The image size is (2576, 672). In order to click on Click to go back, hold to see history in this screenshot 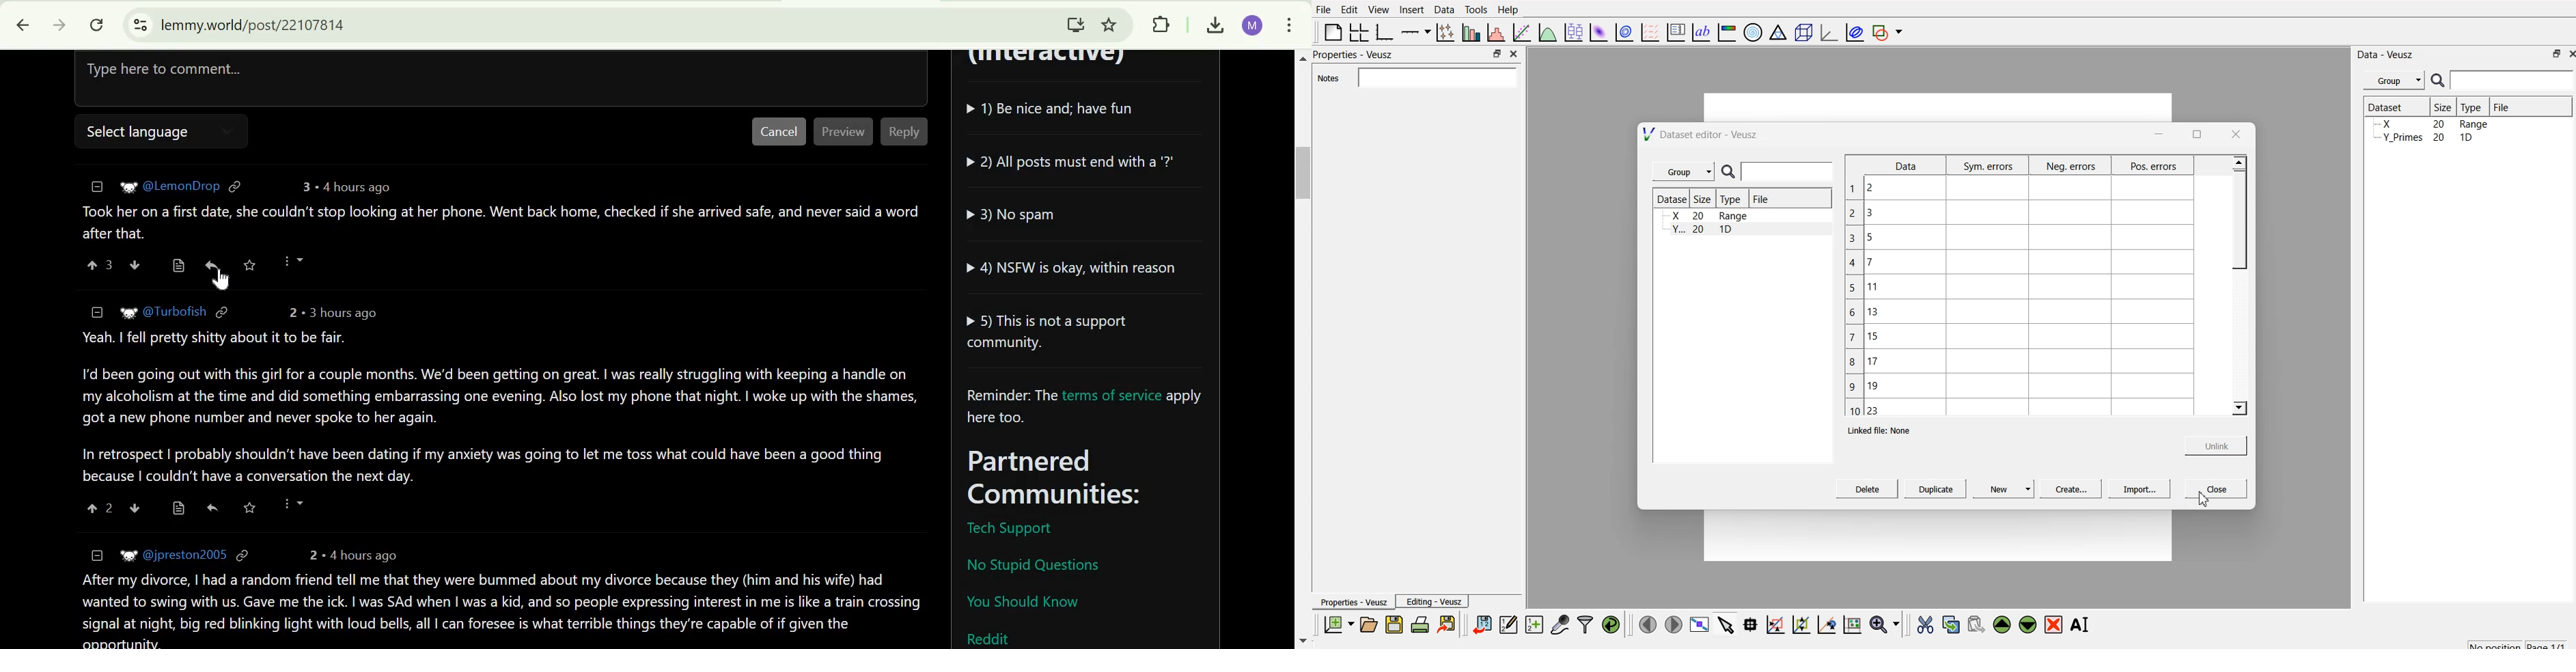, I will do `click(16, 25)`.